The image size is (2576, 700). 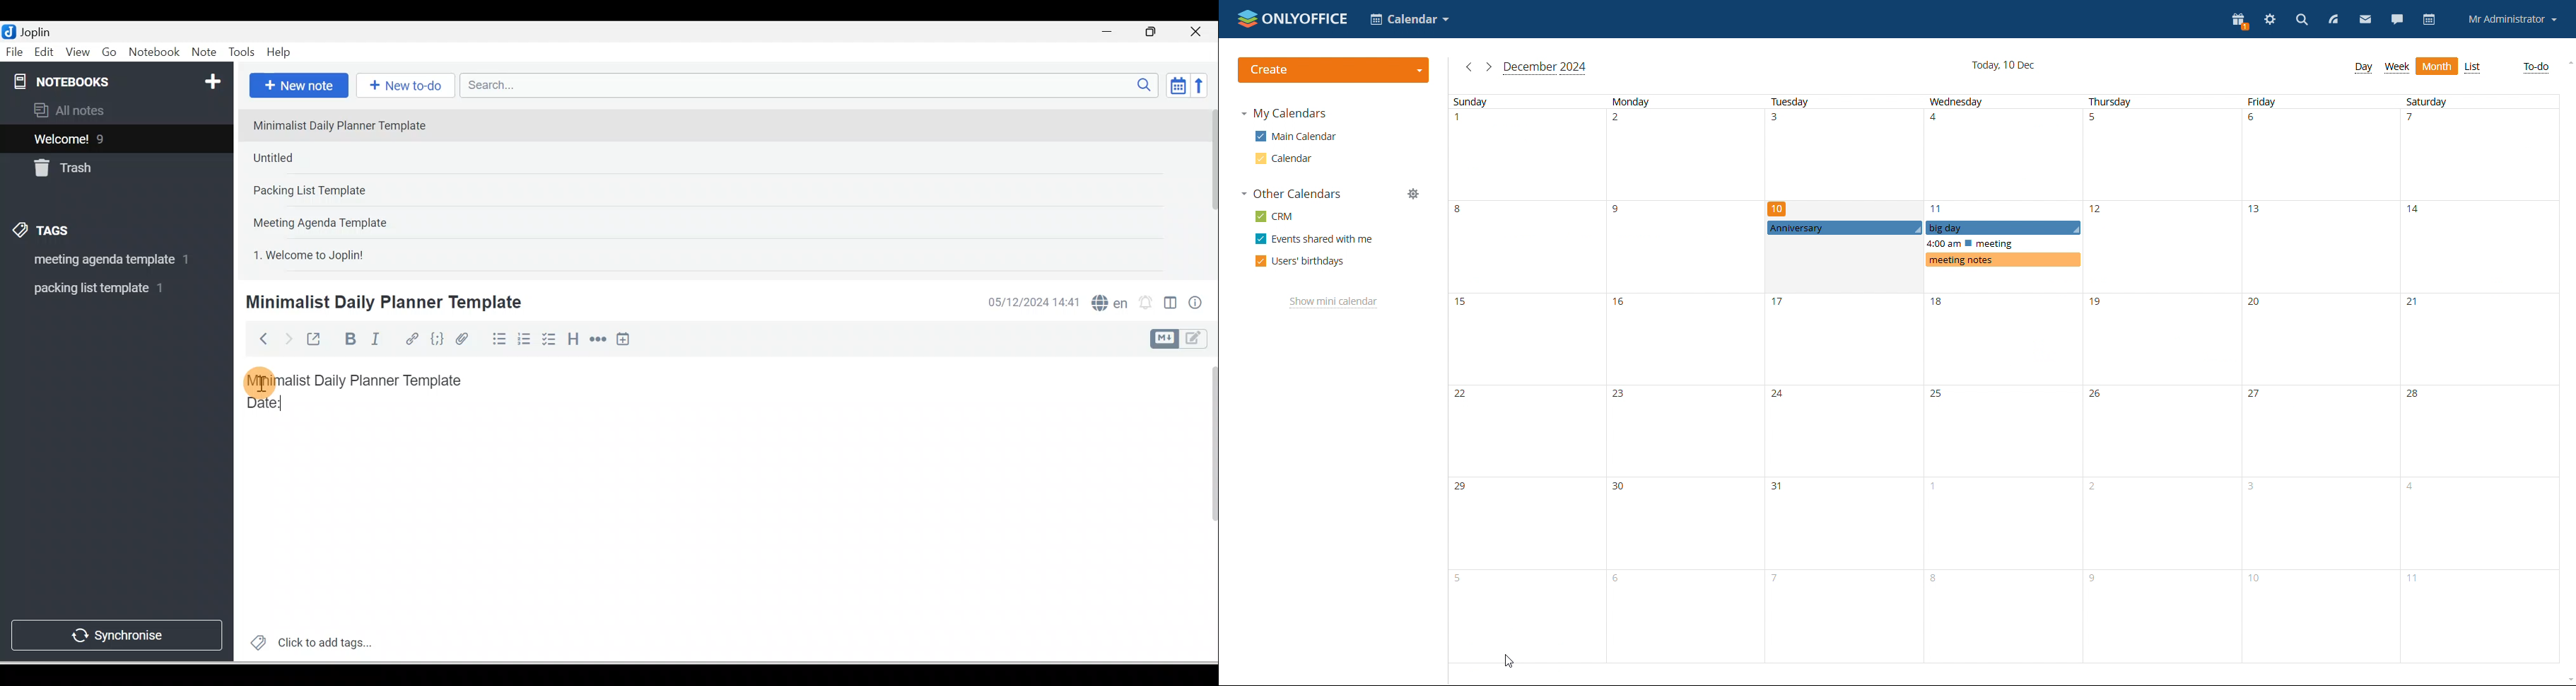 What do you see at coordinates (1111, 33) in the screenshot?
I see `Minimise` at bounding box center [1111, 33].